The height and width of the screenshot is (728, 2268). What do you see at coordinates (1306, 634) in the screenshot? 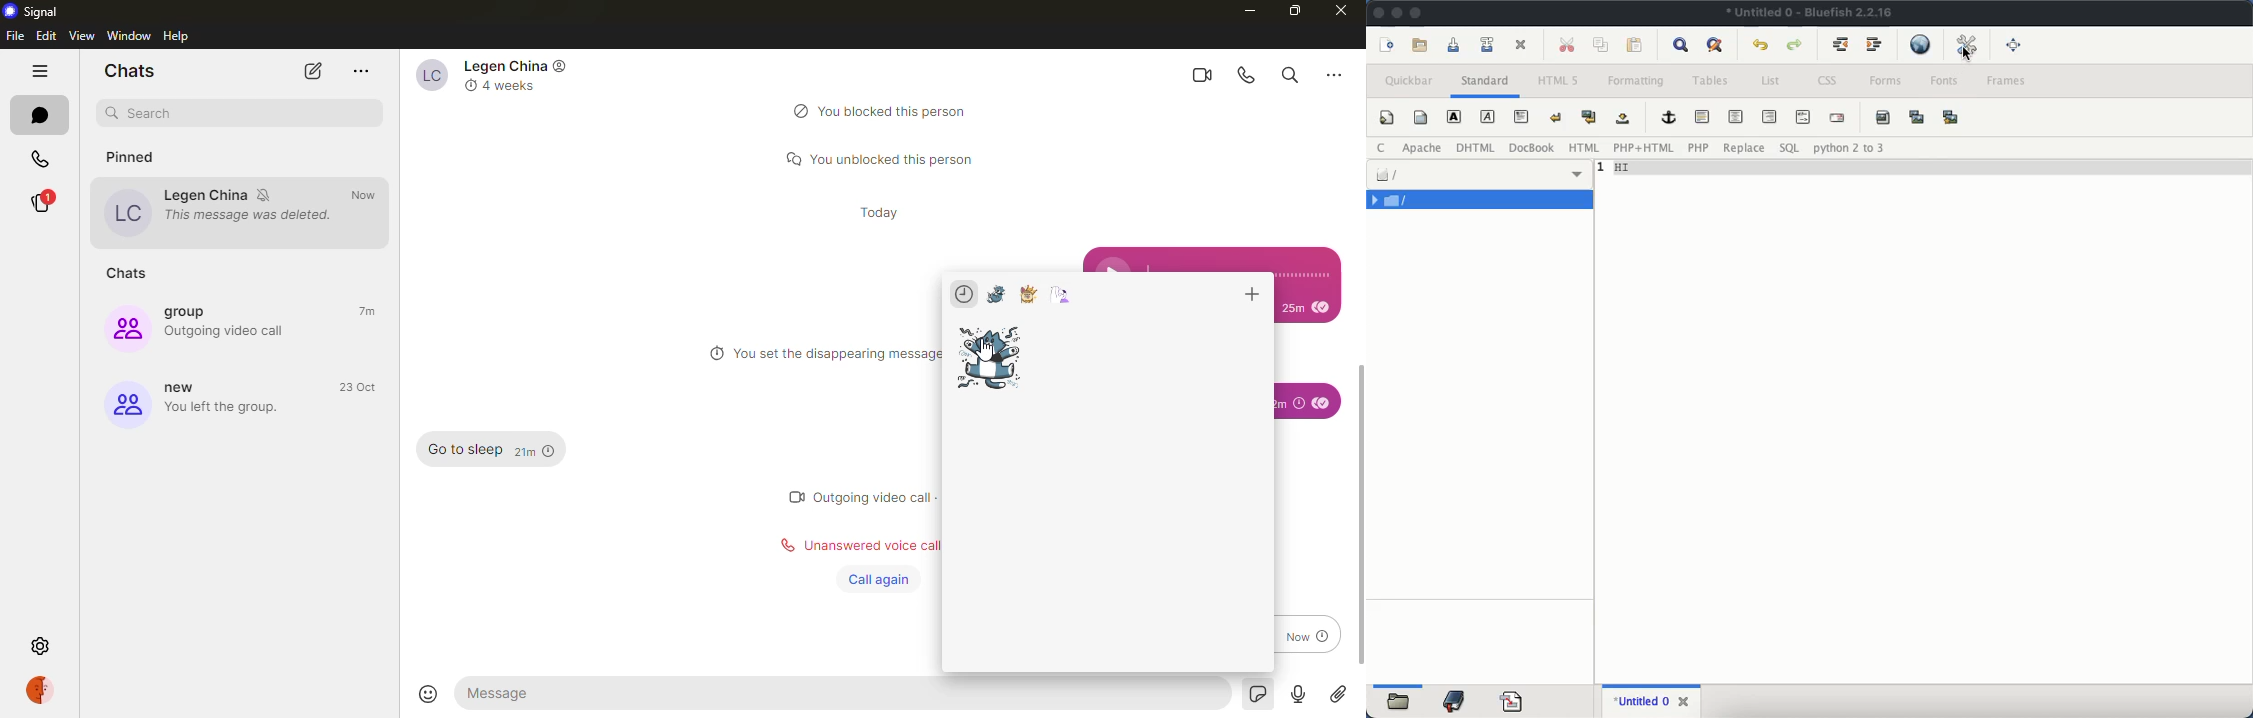
I see `now` at bounding box center [1306, 634].